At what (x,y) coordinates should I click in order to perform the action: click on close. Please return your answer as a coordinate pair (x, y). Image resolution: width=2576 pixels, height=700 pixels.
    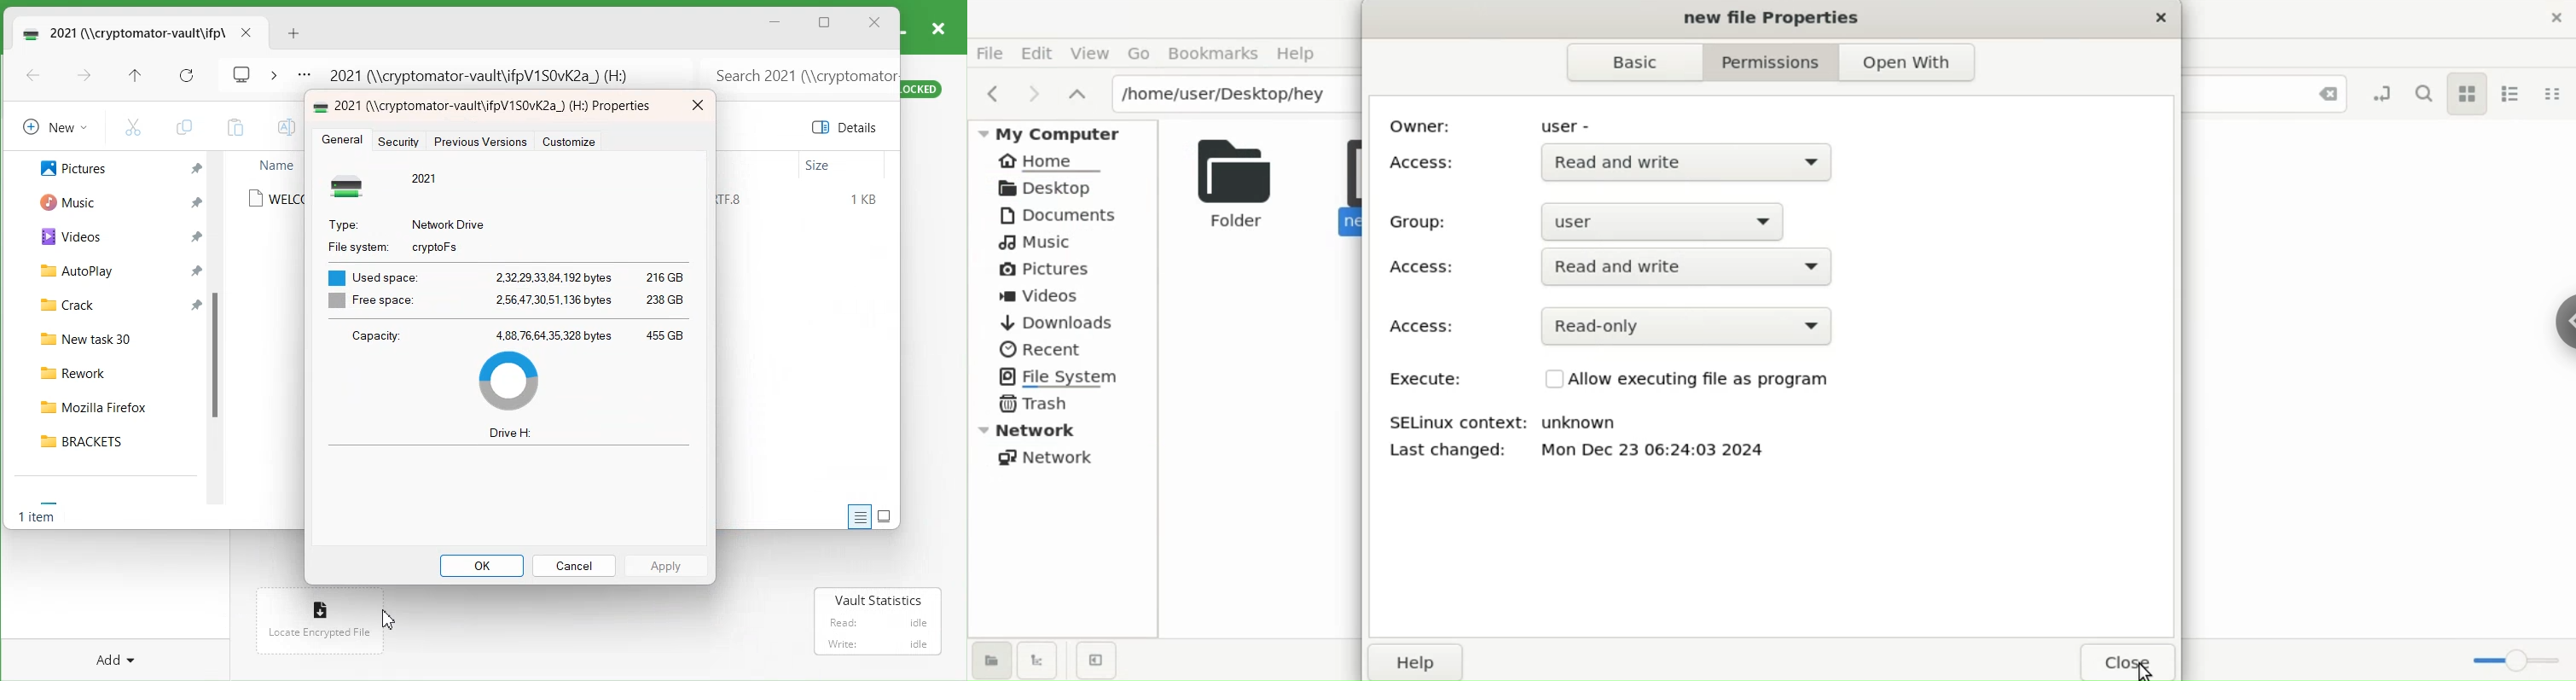
    Looking at the image, I should click on (937, 27).